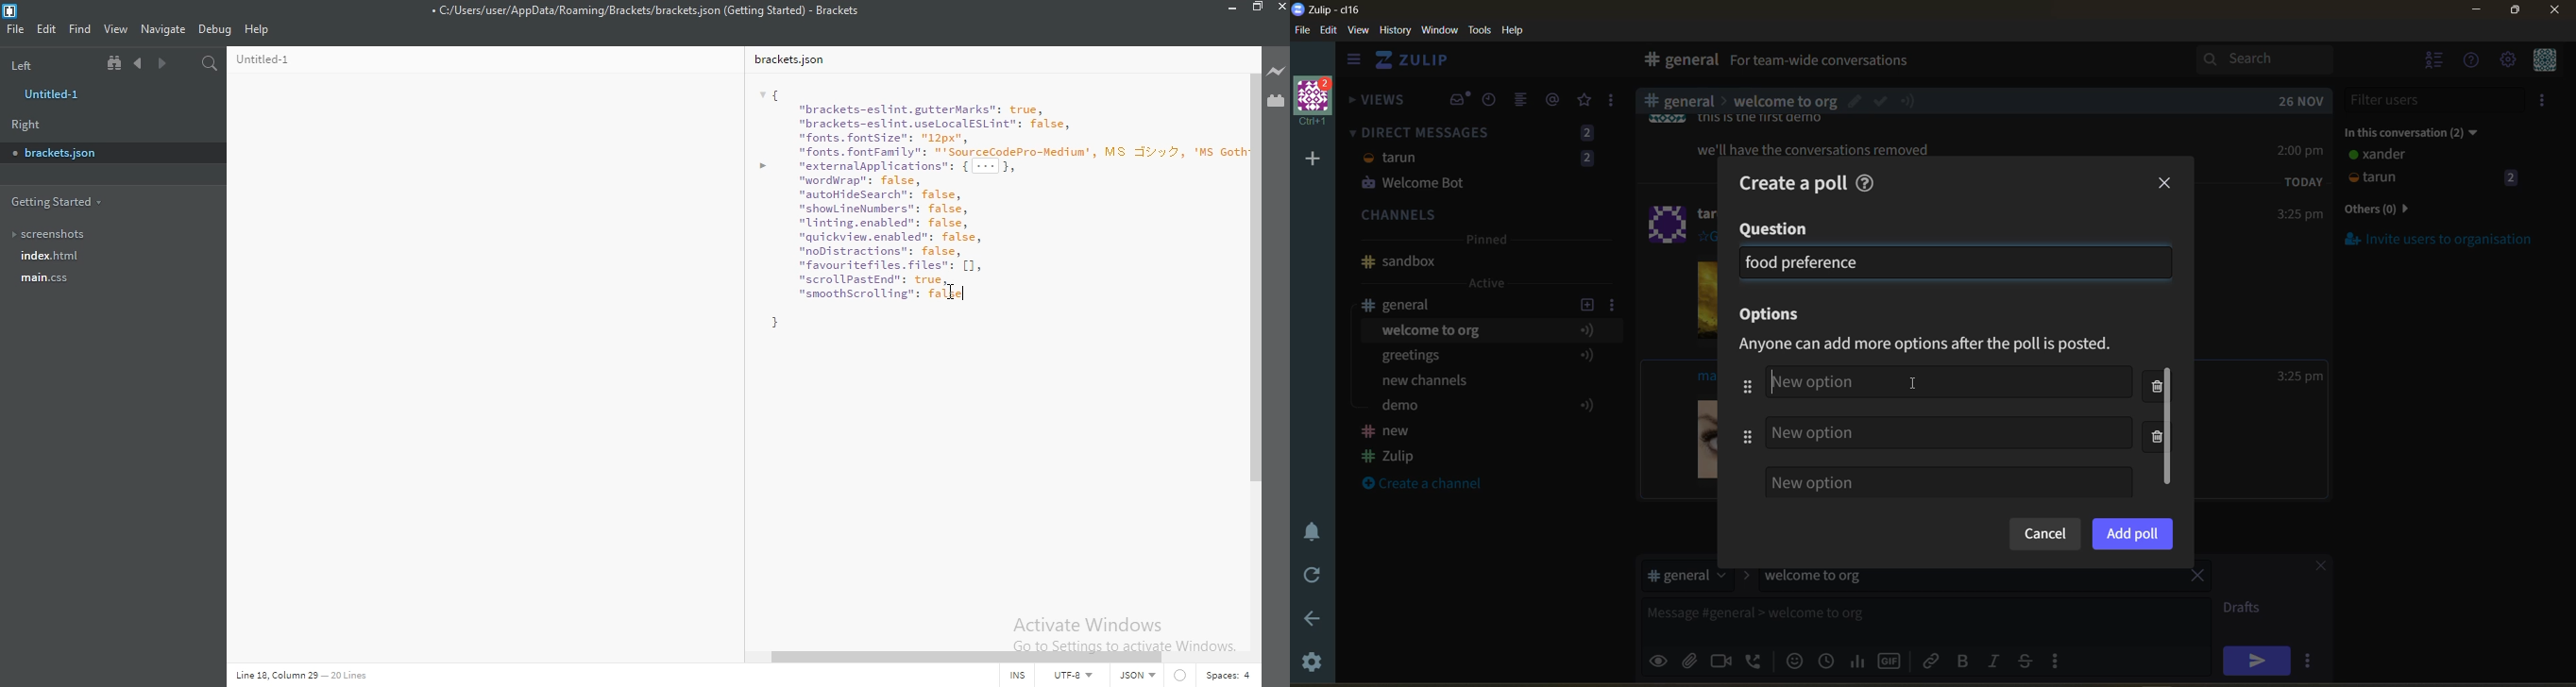  What do you see at coordinates (1892, 618) in the screenshot?
I see `text box` at bounding box center [1892, 618].